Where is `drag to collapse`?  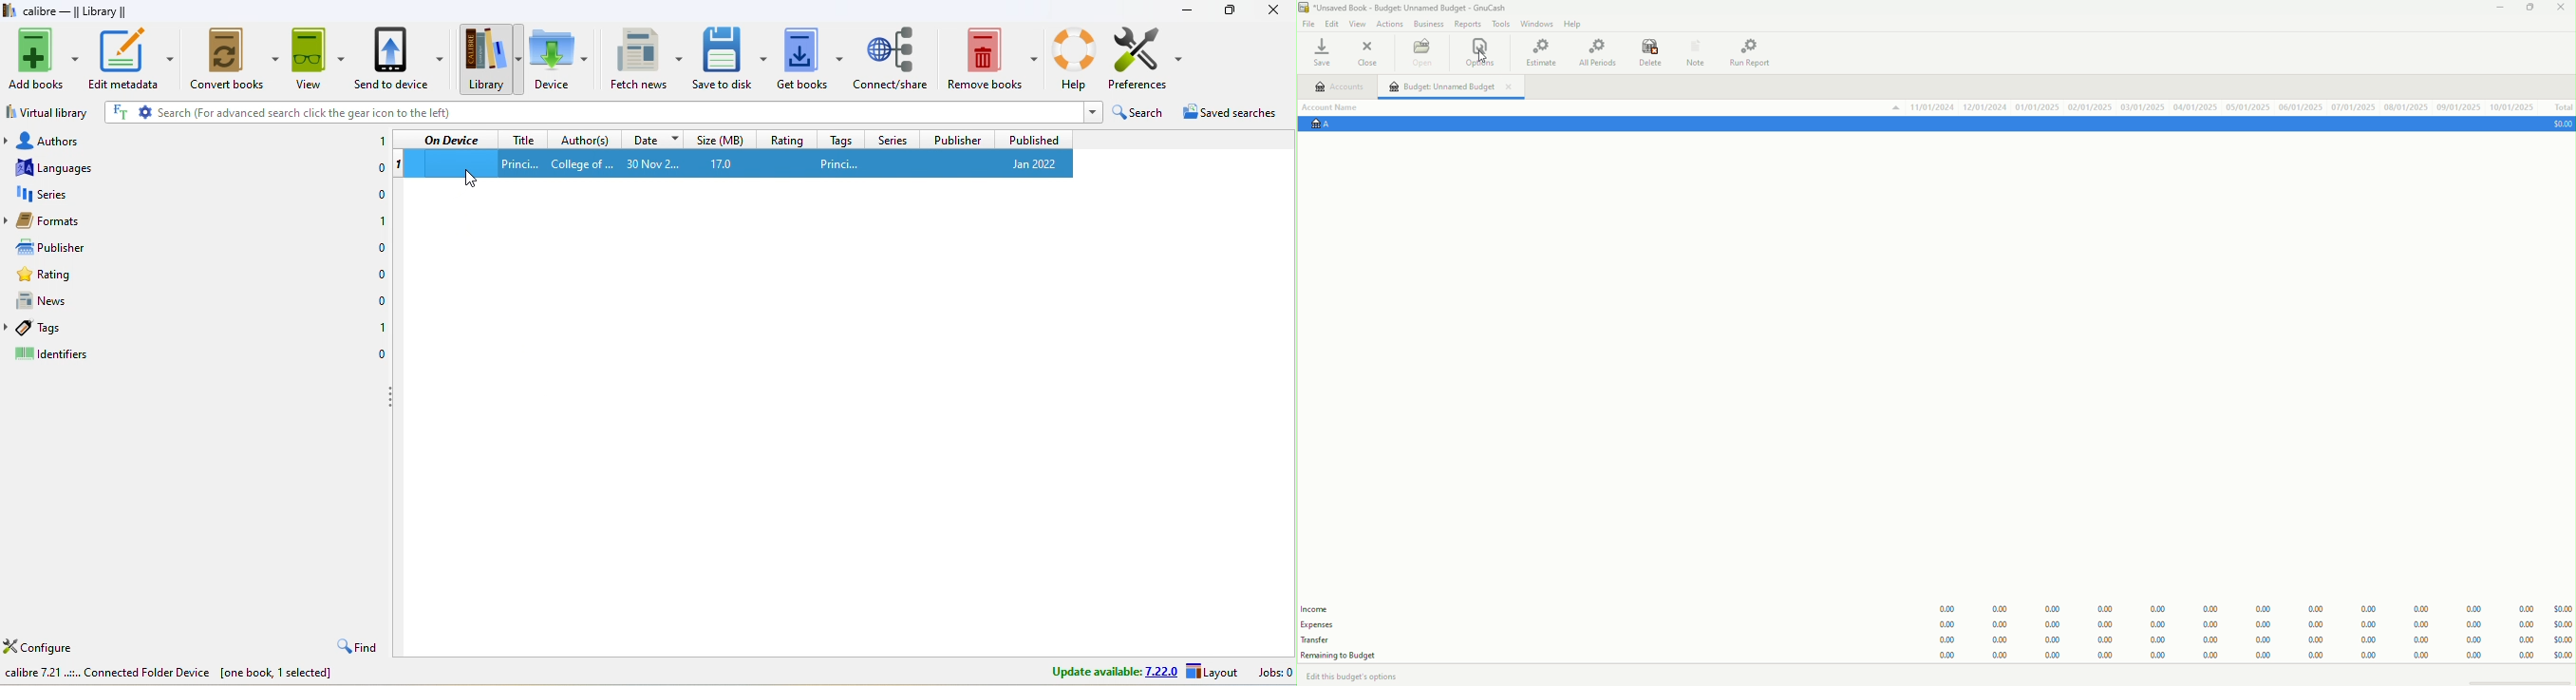
drag to collapse is located at coordinates (393, 399).